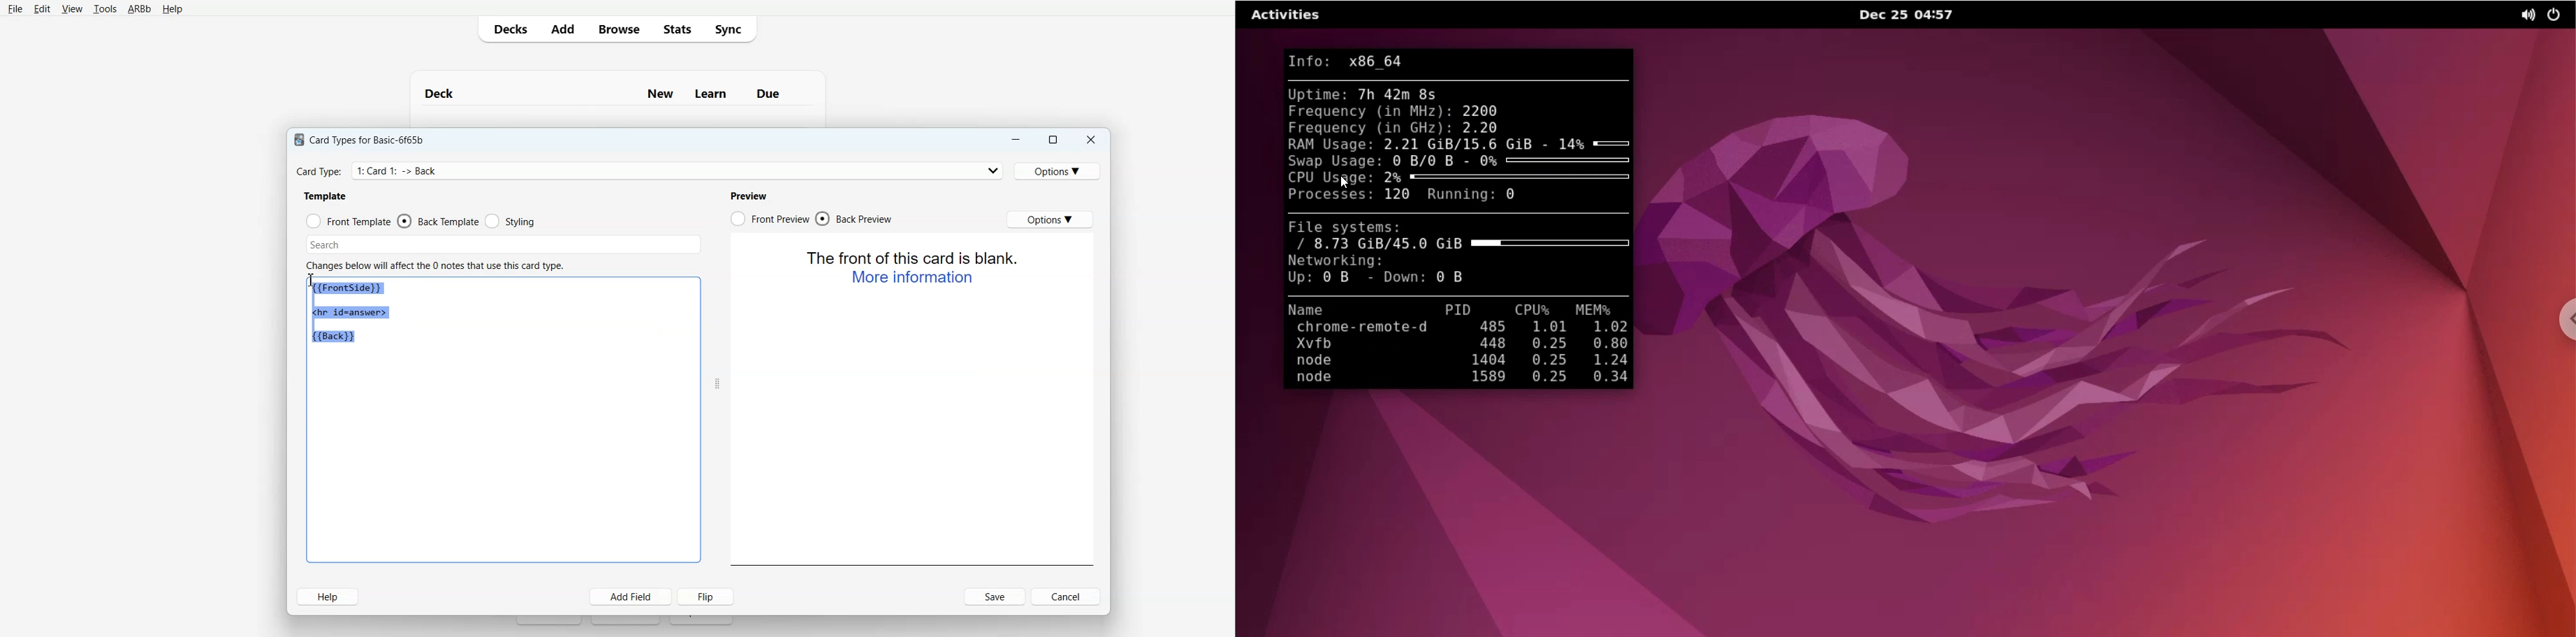 This screenshot has height=644, width=2576. What do you see at coordinates (105, 9) in the screenshot?
I see `Tools` at bounding box center [105, 9].